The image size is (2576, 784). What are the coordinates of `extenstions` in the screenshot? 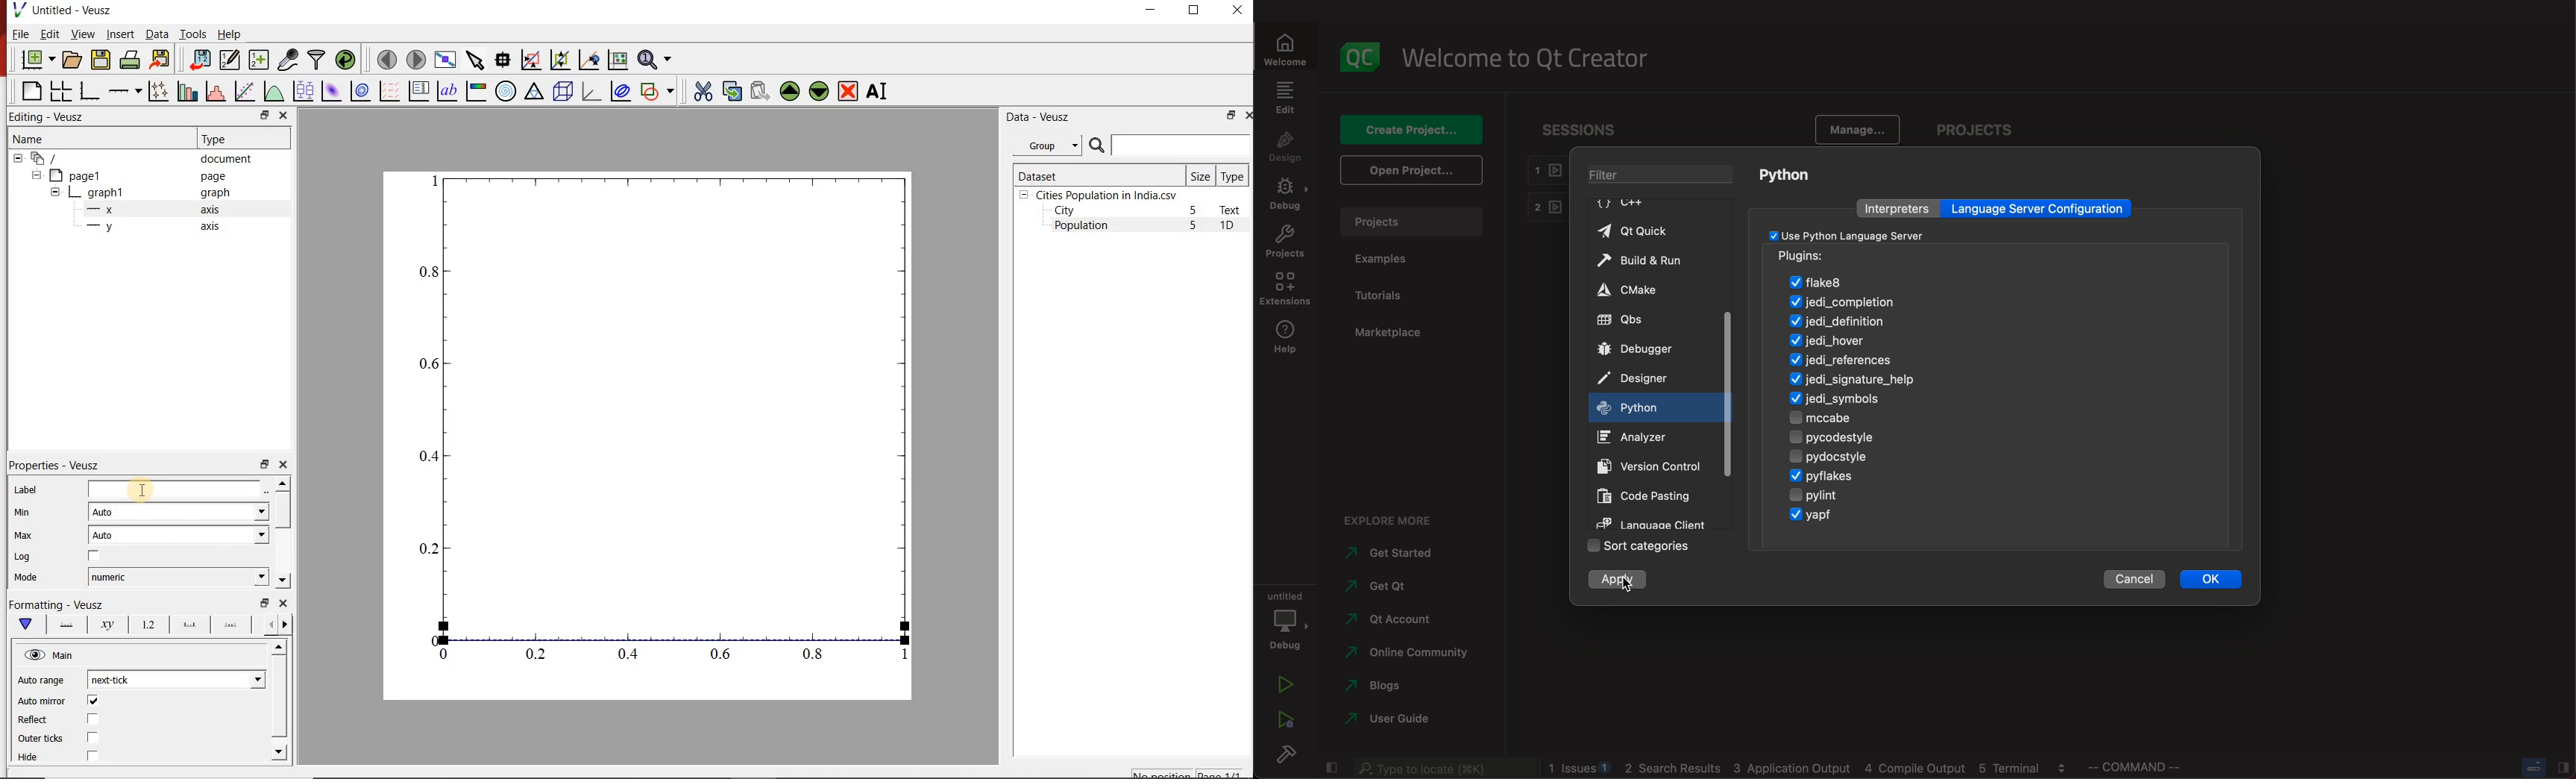 It's located at (1284, 288).